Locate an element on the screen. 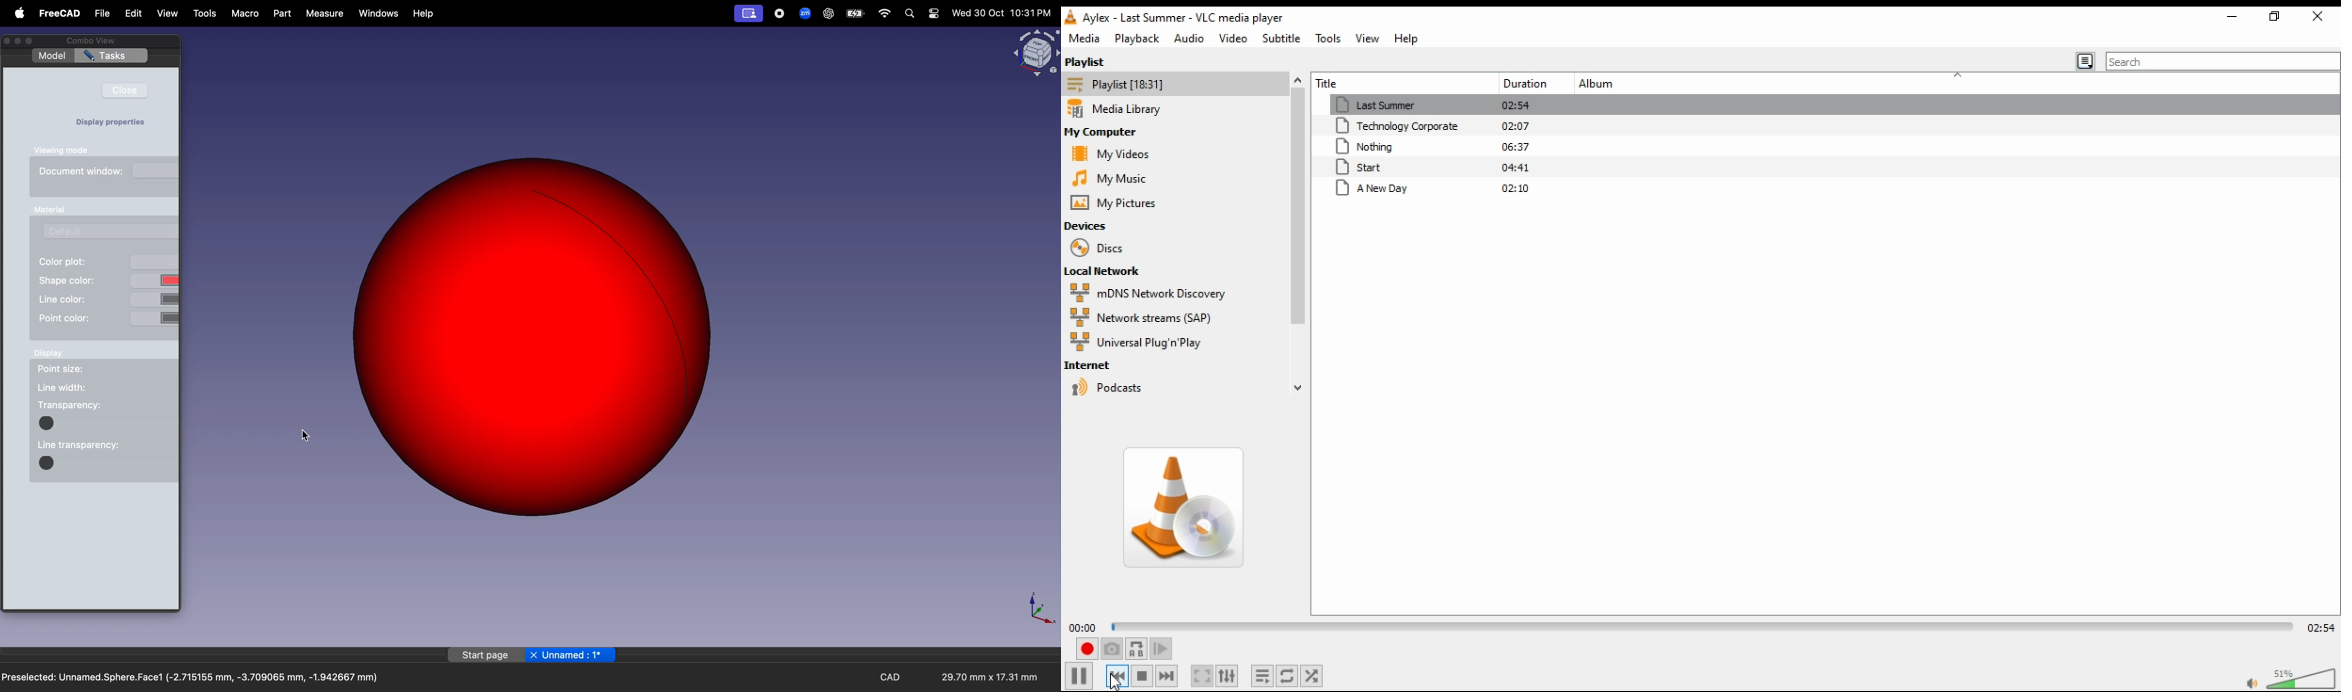  chatgpt is located at coordinates (828, 13).